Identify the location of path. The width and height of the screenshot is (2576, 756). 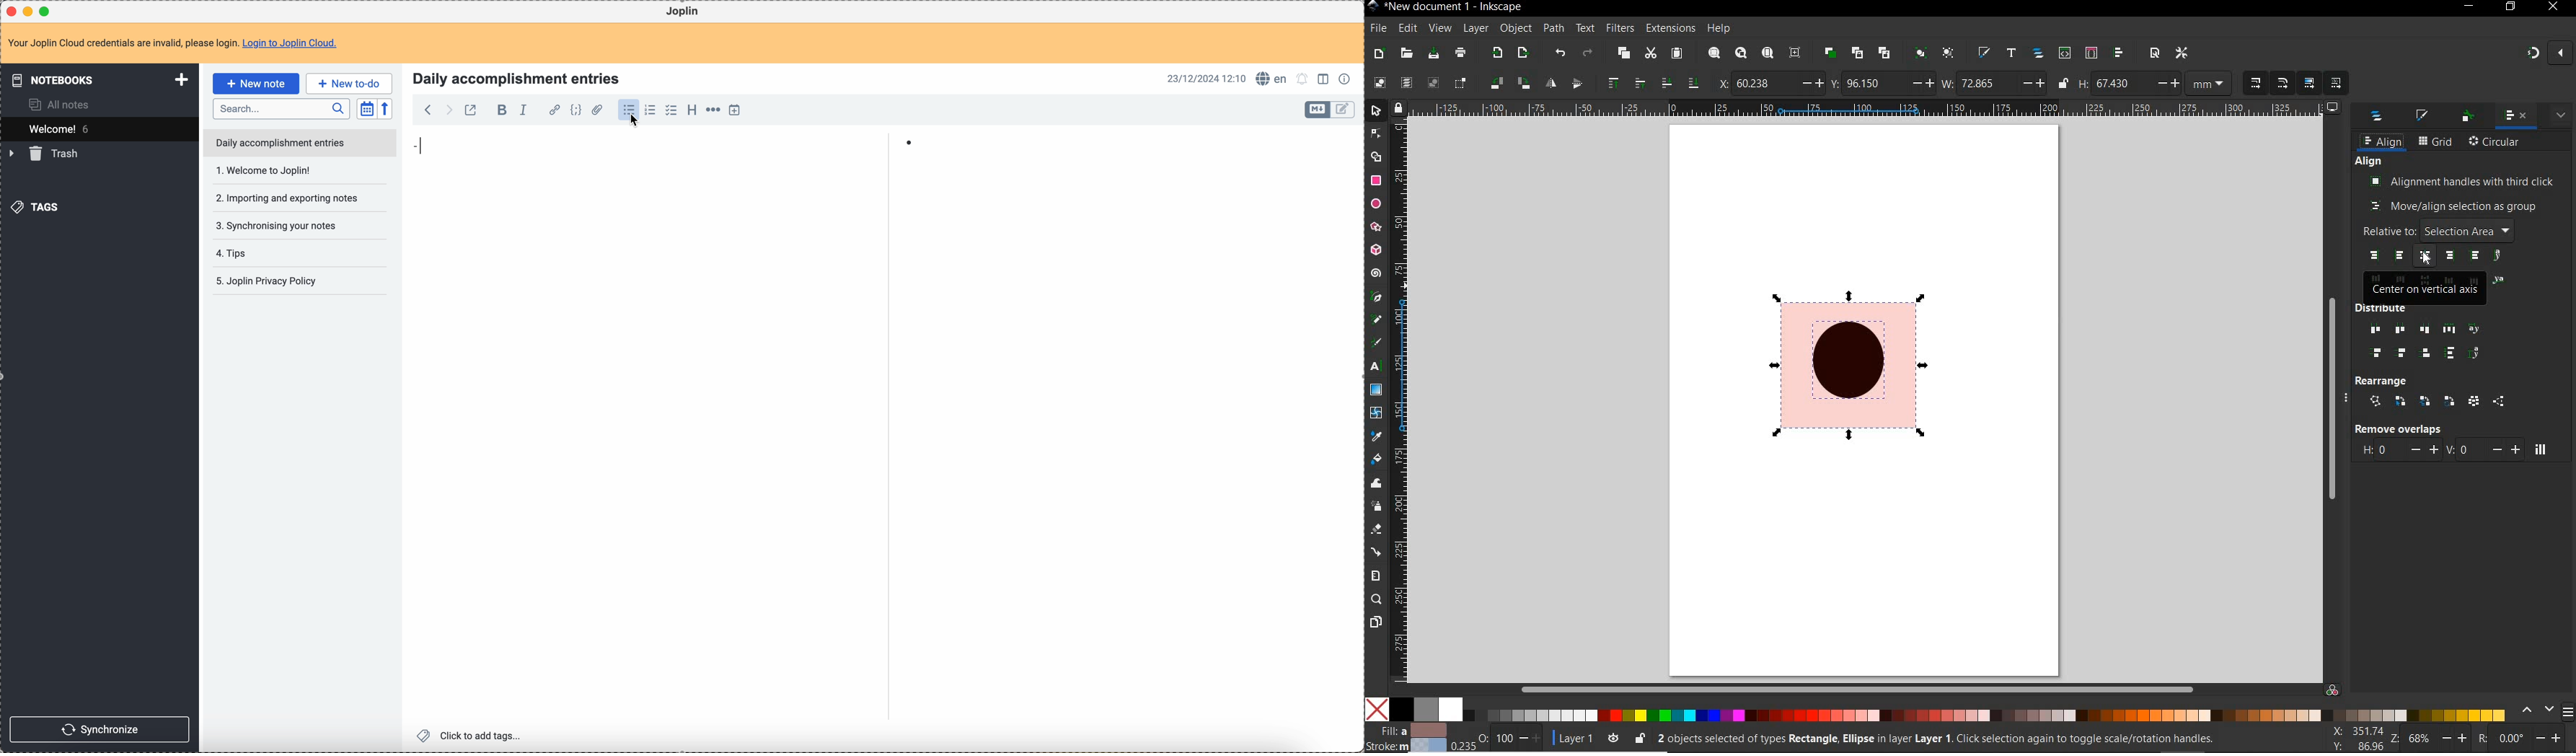
(1553, 29).